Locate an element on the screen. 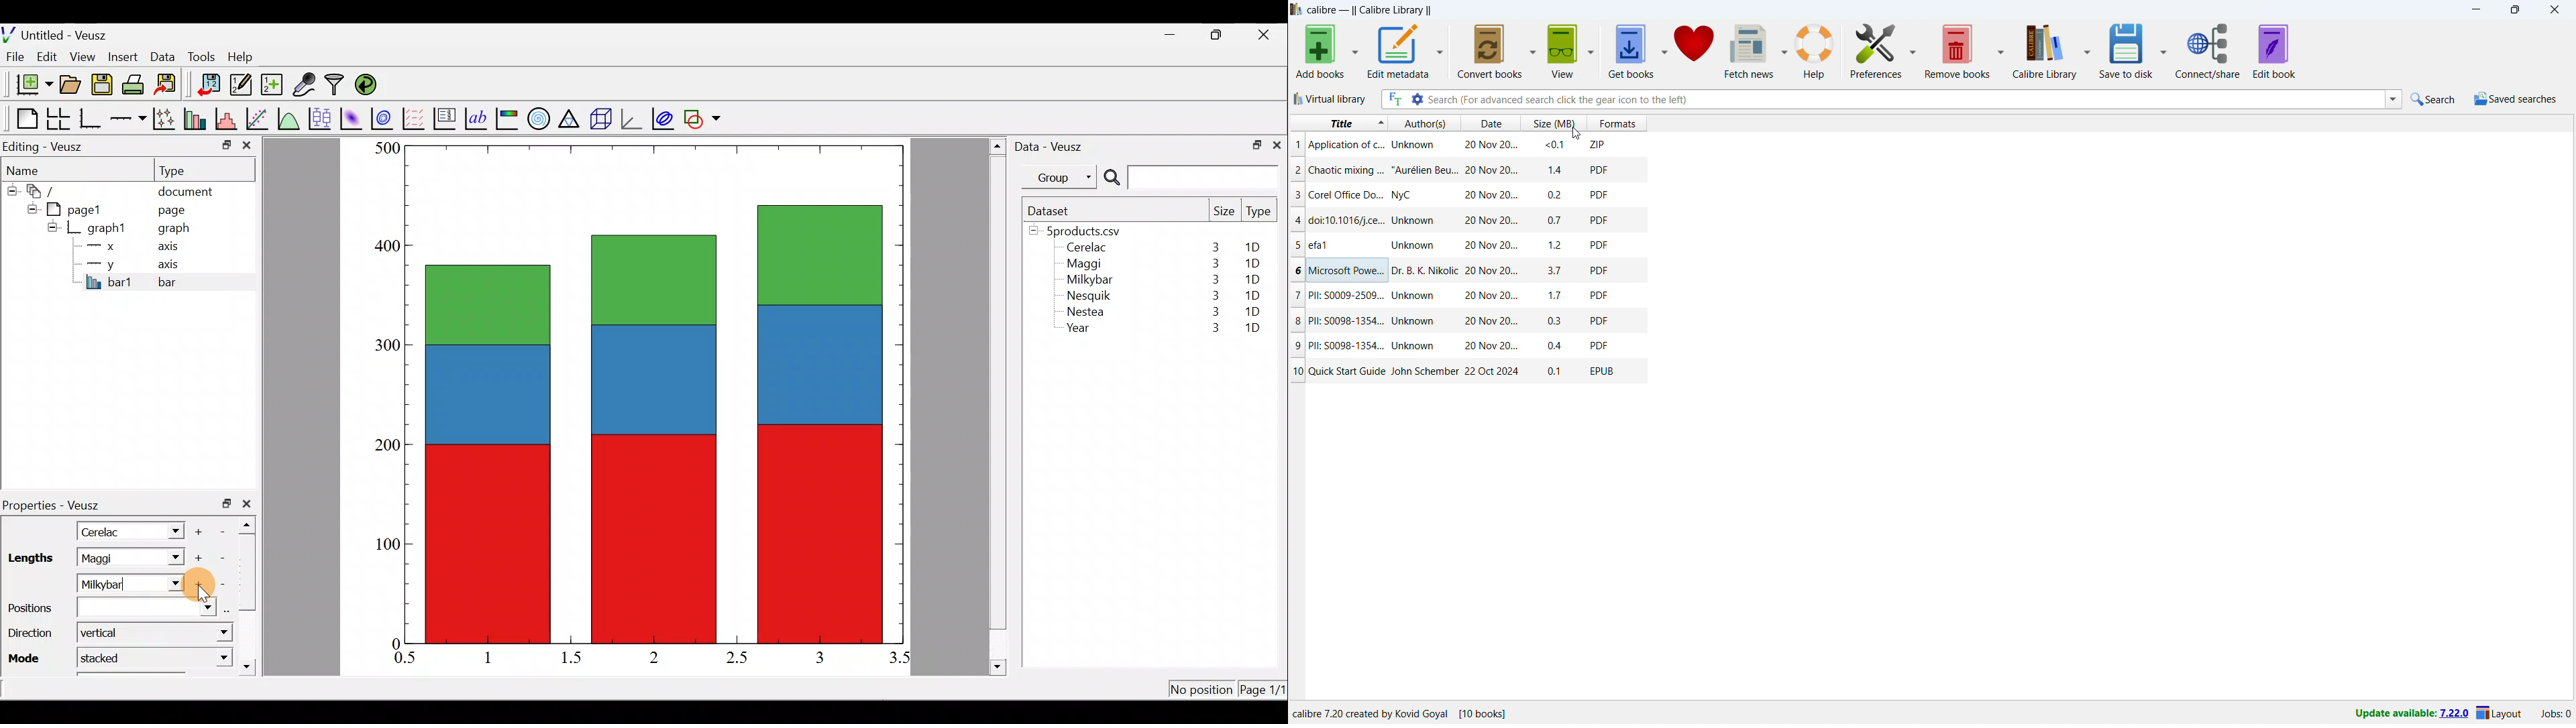  bar is located at coordinates (189, 282).